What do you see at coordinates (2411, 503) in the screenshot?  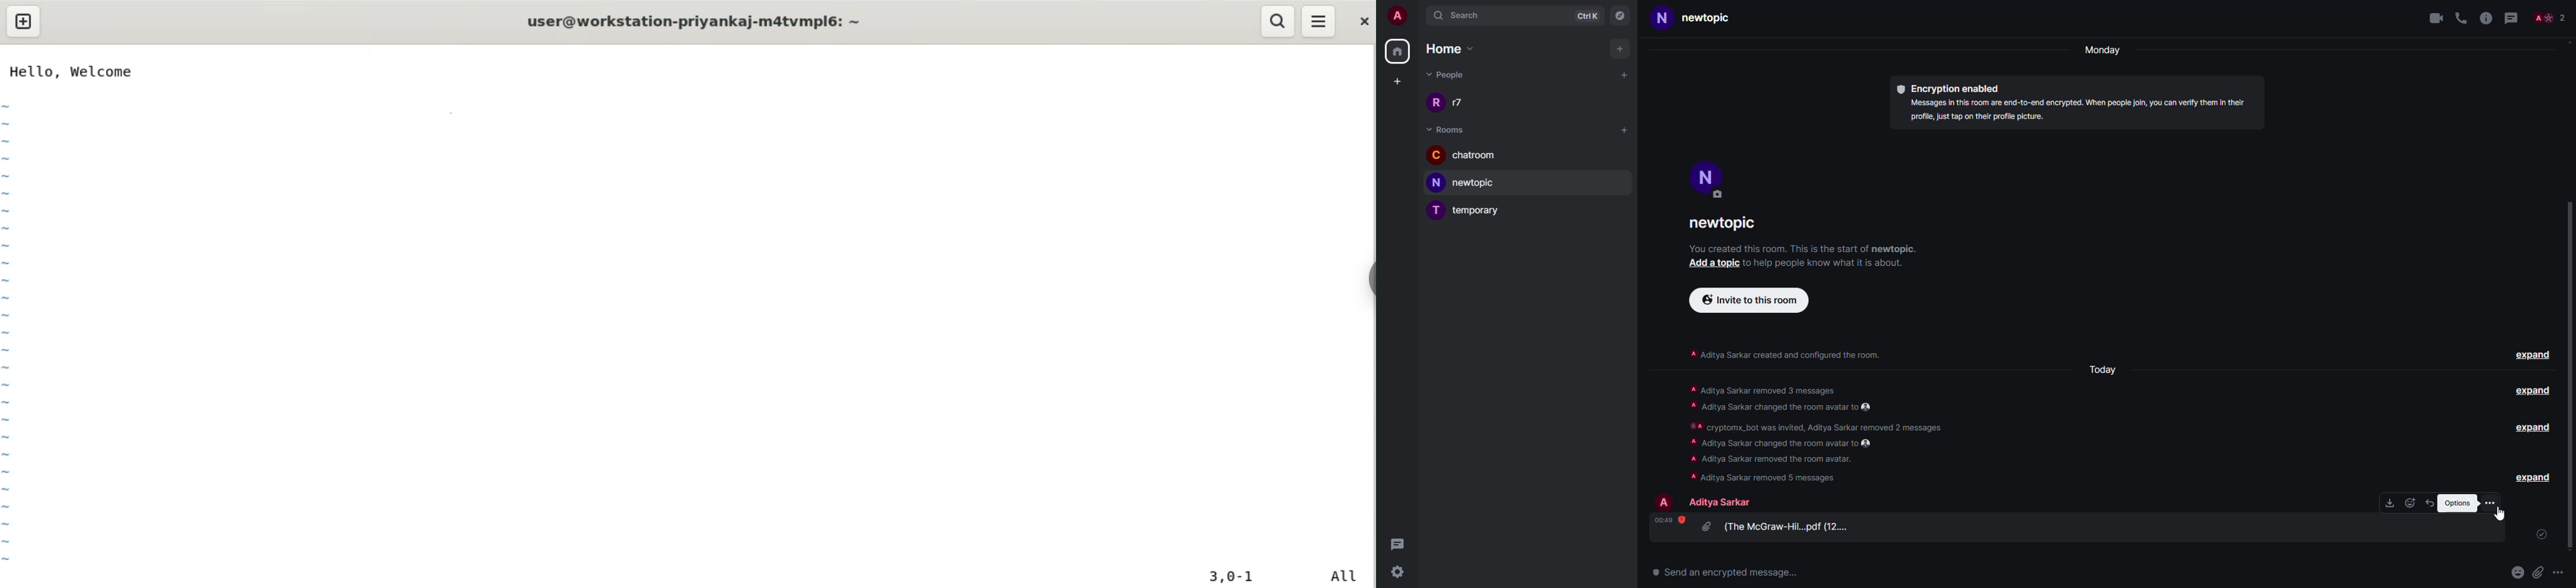 I see `emoji` at bounding box center [2411, 503].